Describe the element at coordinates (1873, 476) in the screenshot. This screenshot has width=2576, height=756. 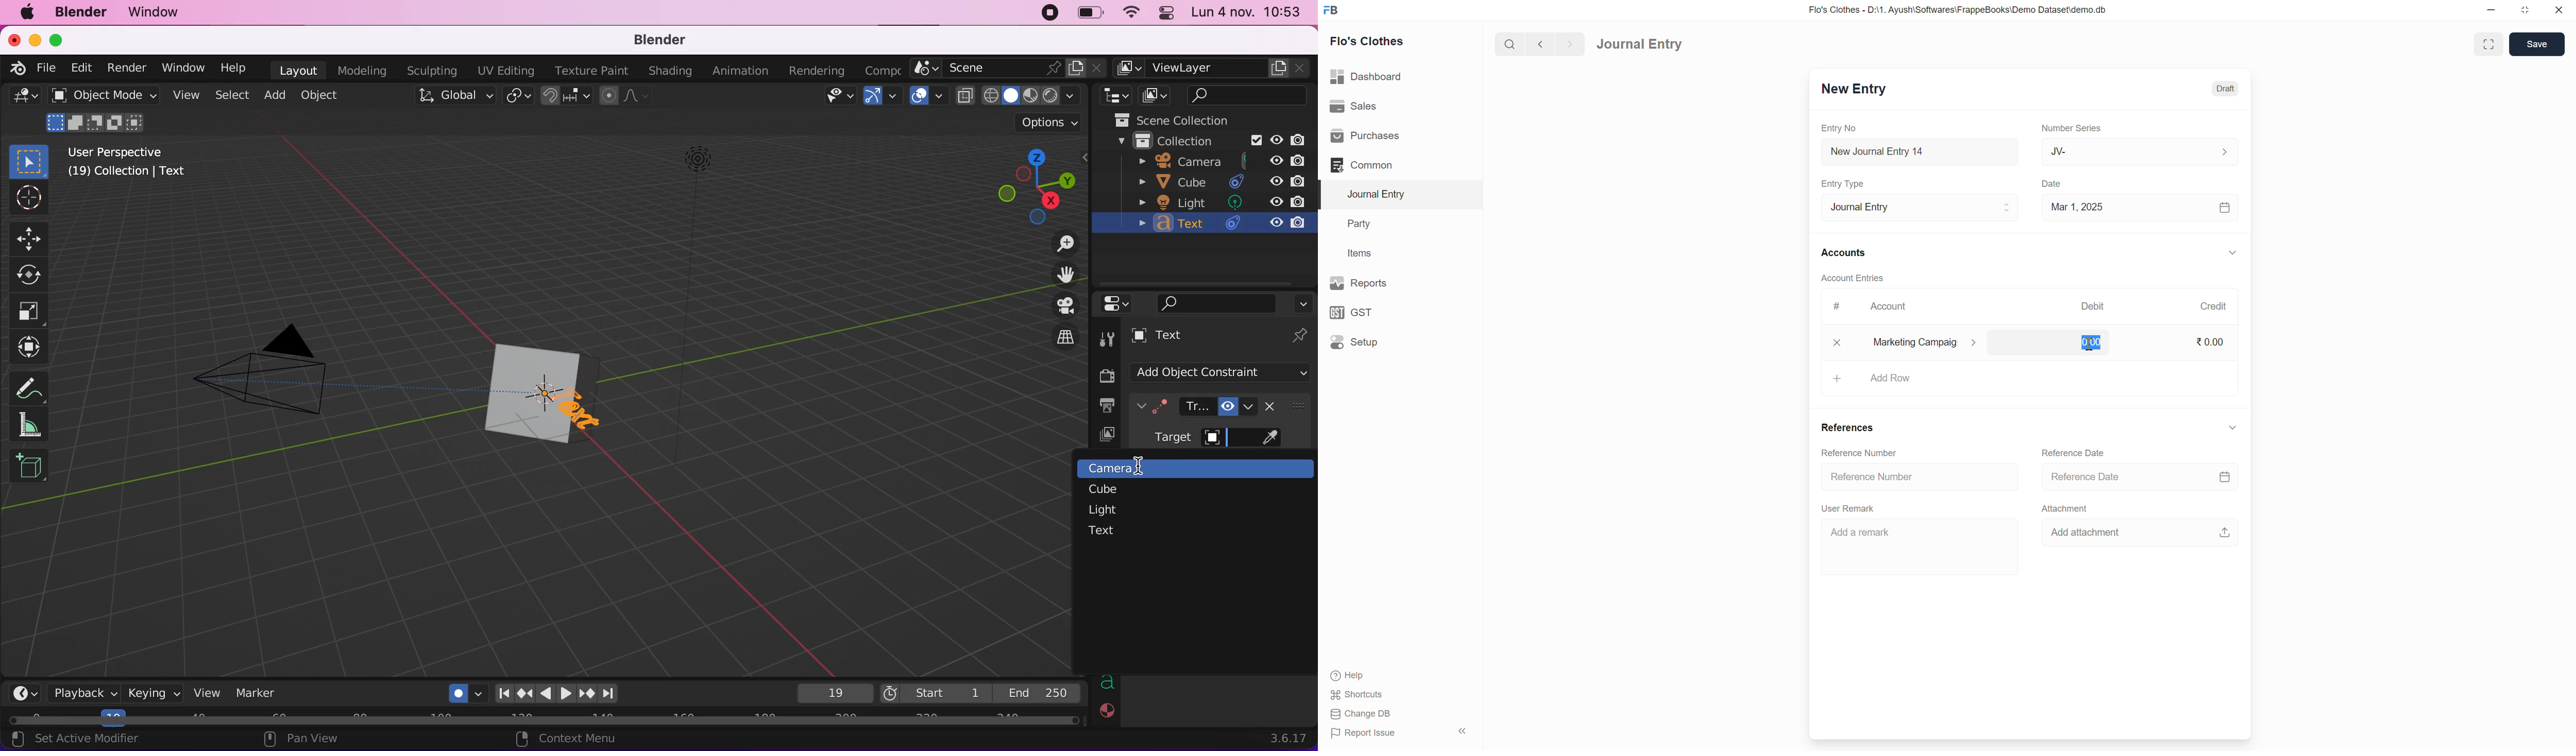
I see `Reference Number` at that location.